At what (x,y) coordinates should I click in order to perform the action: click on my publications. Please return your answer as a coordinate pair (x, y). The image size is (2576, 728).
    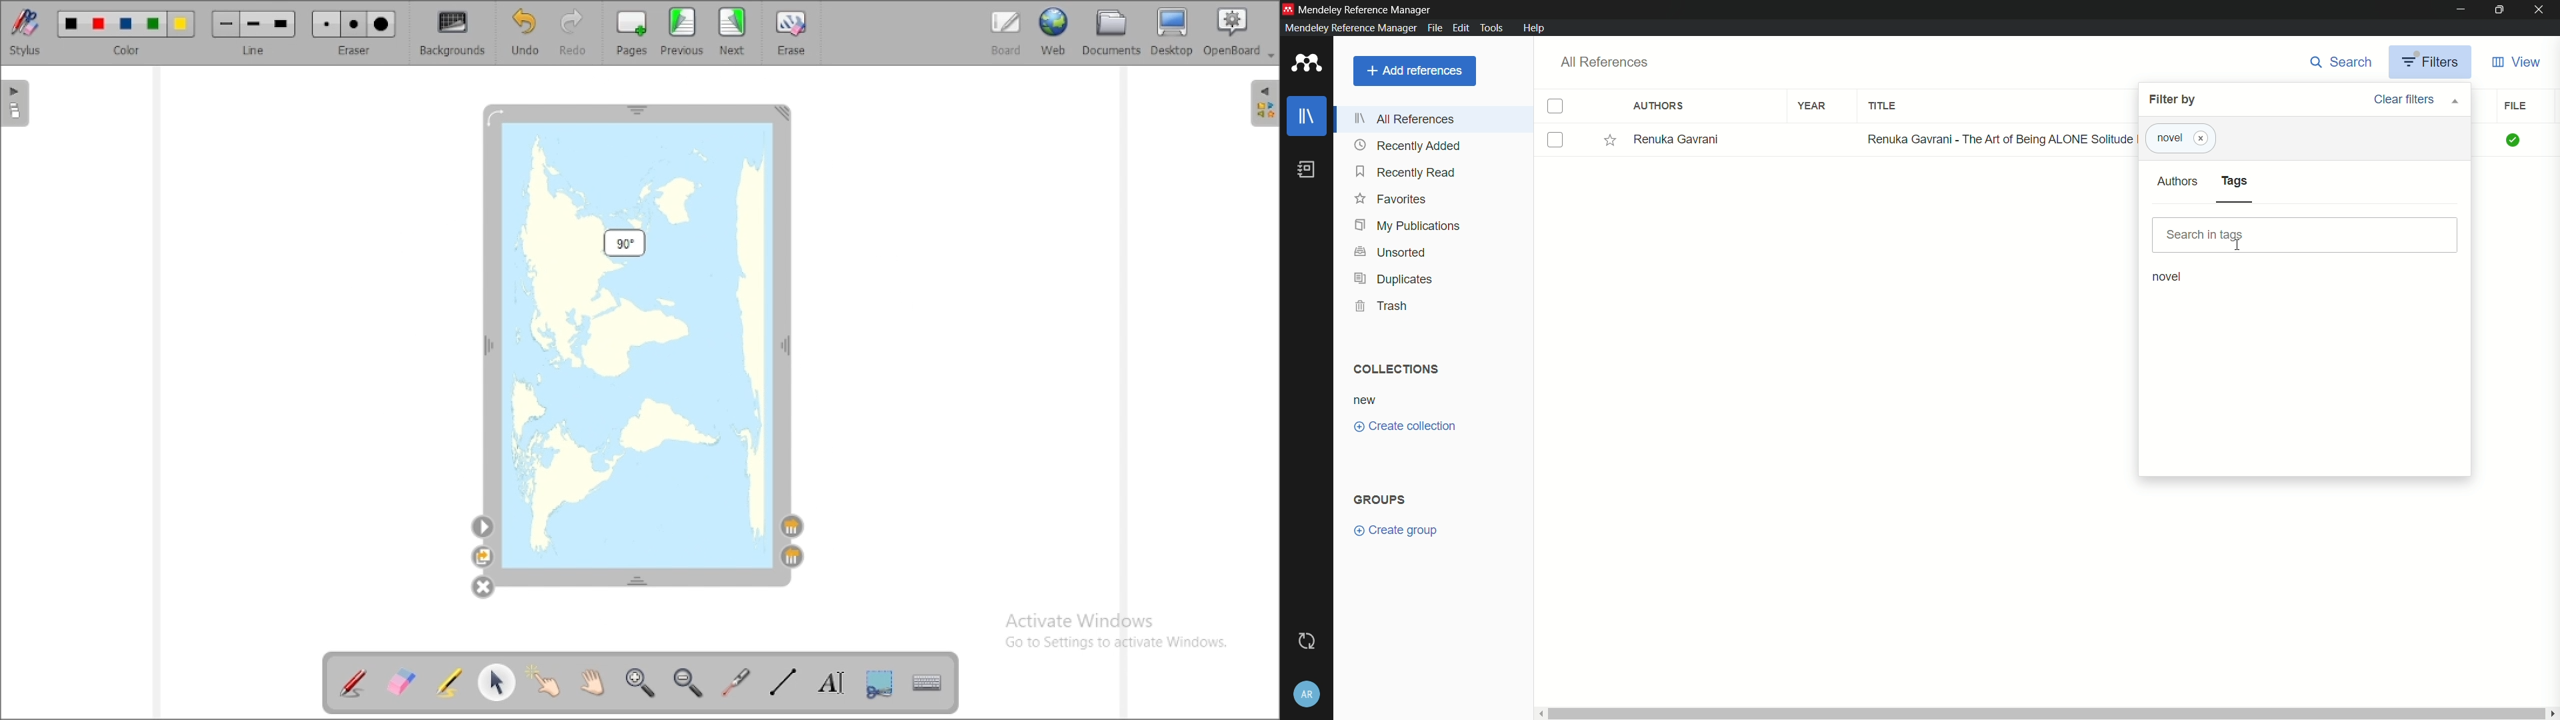
    Looking at the image, I should click on (1409, 226).